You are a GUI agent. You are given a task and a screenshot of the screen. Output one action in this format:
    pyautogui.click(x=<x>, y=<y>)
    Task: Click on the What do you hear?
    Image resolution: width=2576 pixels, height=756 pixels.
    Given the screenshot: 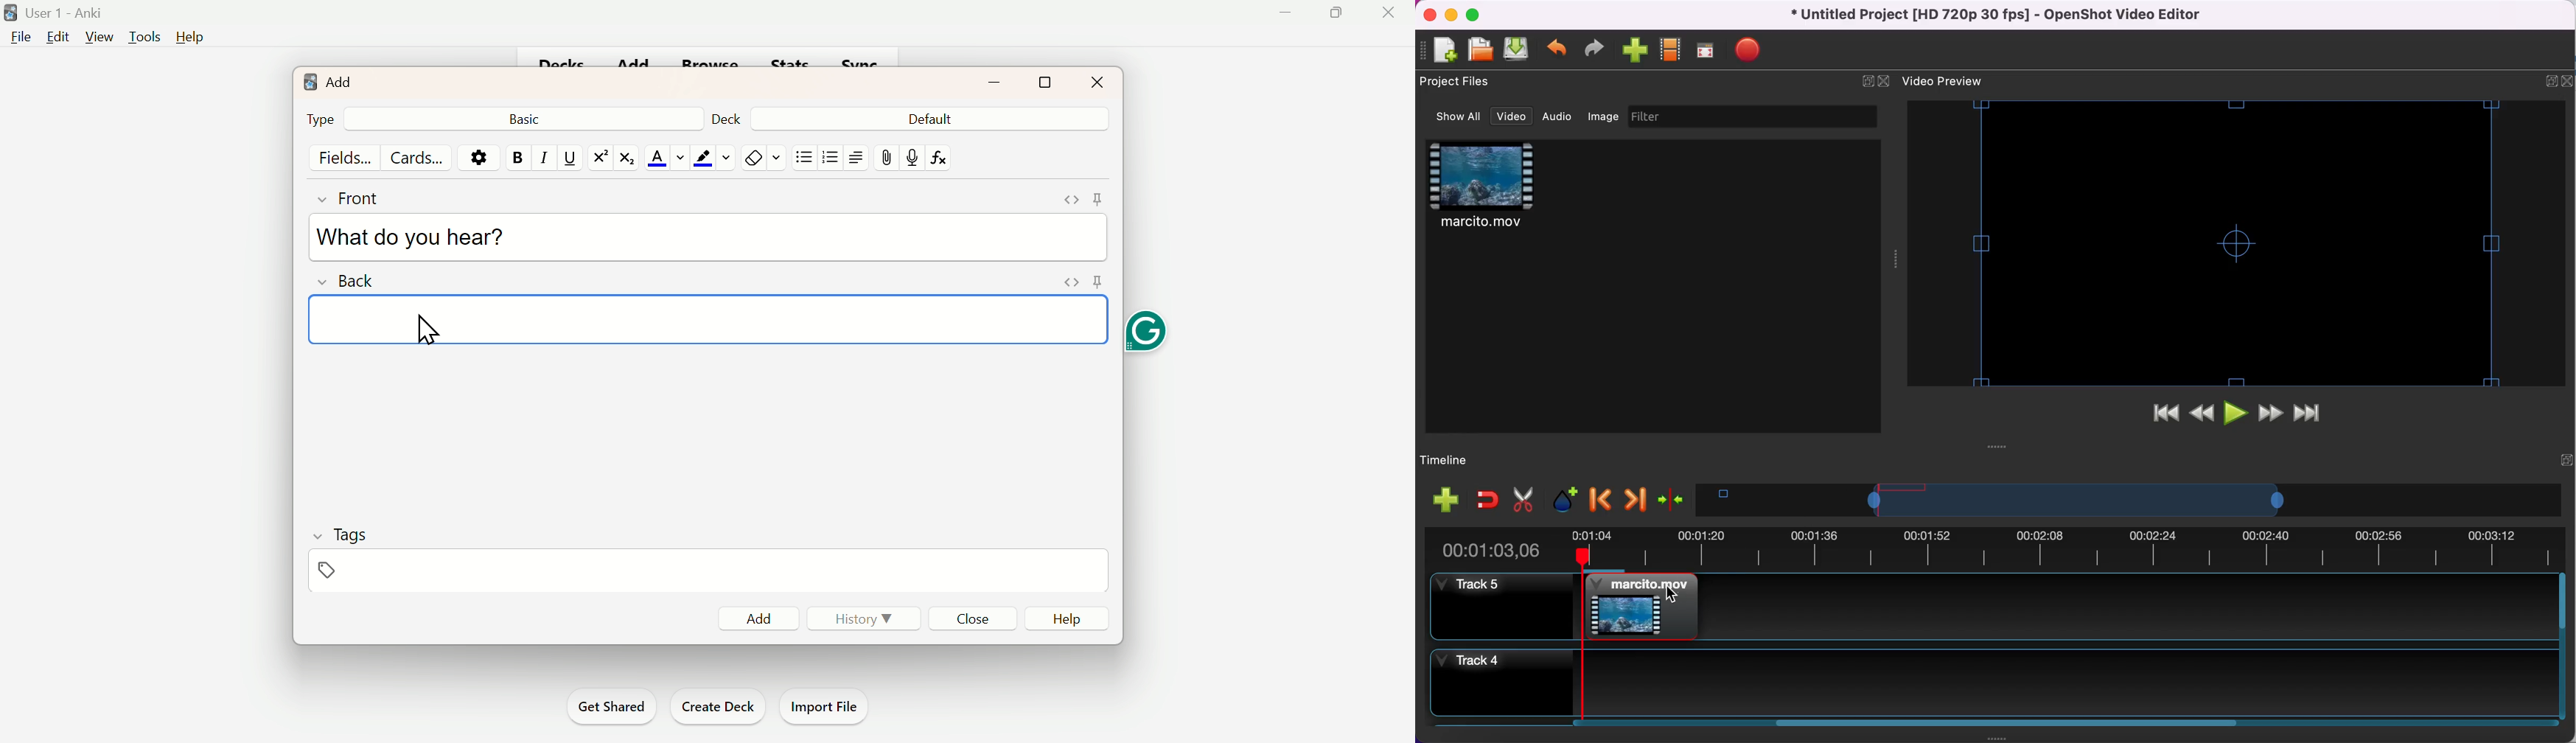 What is the action you would take?
    pyautogui.click(x=416, y=237)
    